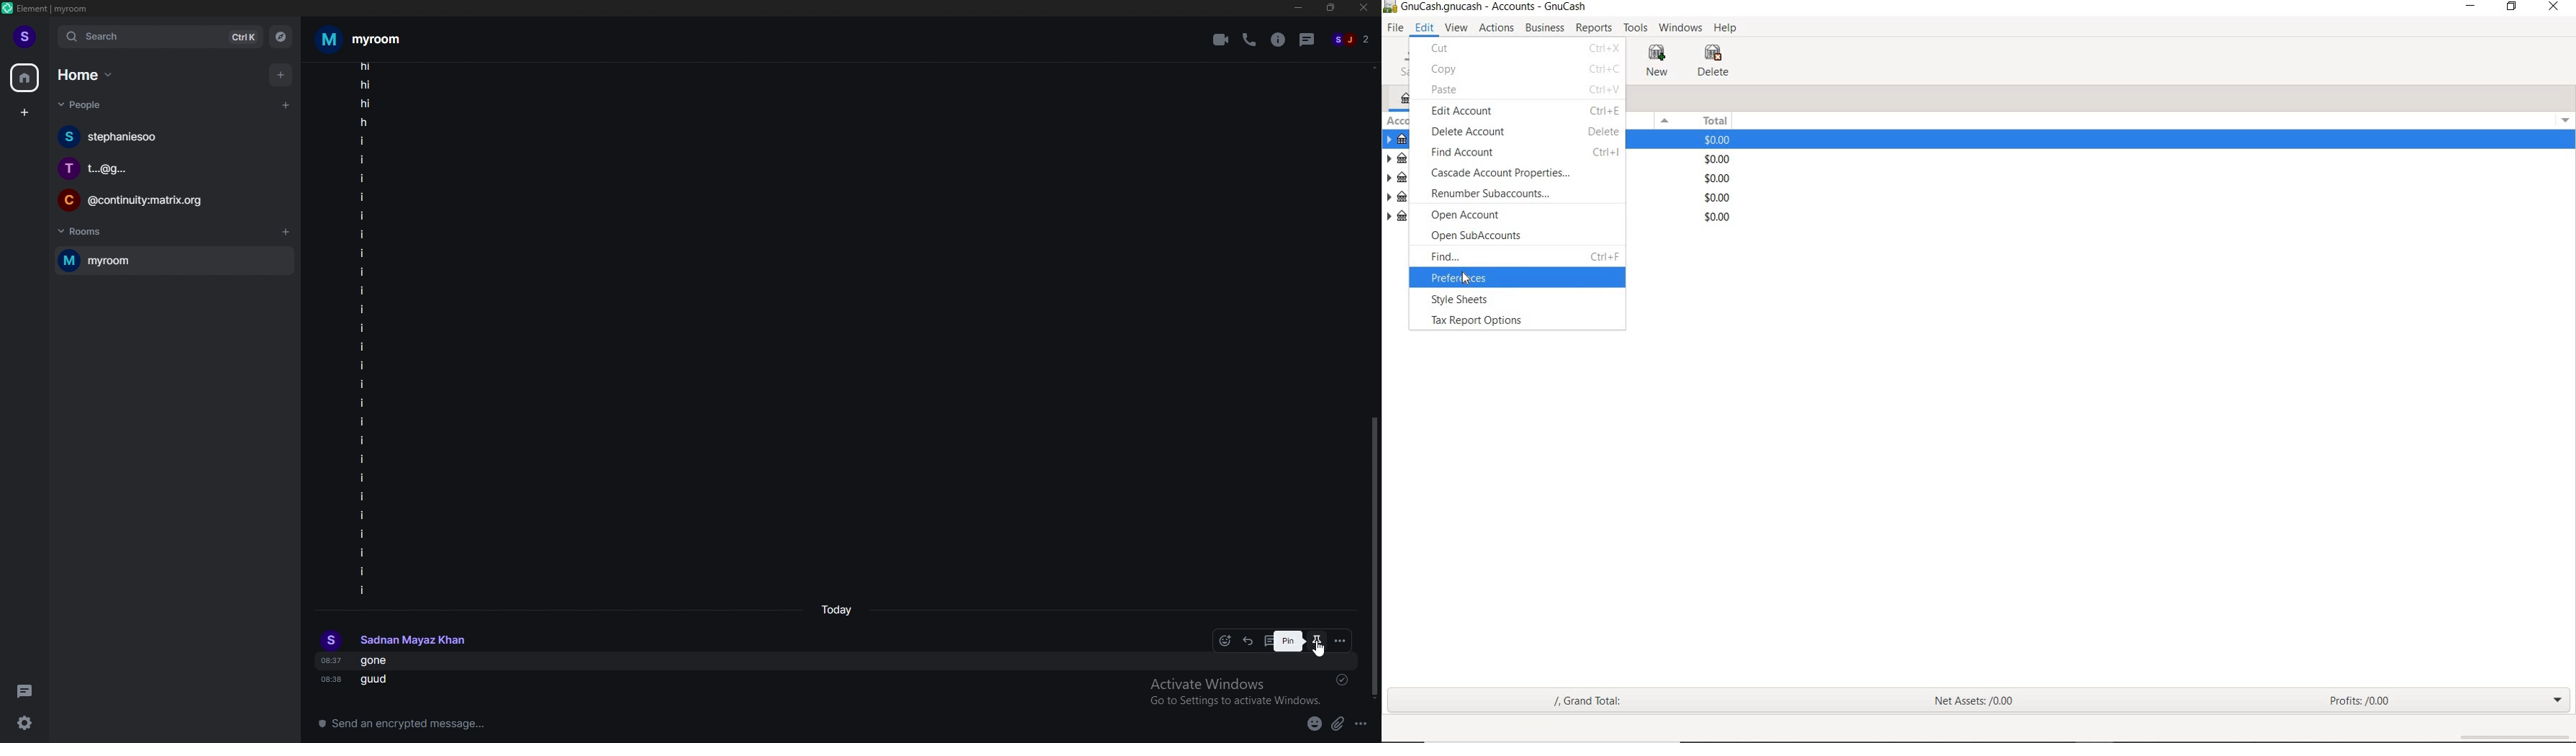 This screenshot has height=756, width=2576. I want to click on open subaccounts, so click(1478, 236).